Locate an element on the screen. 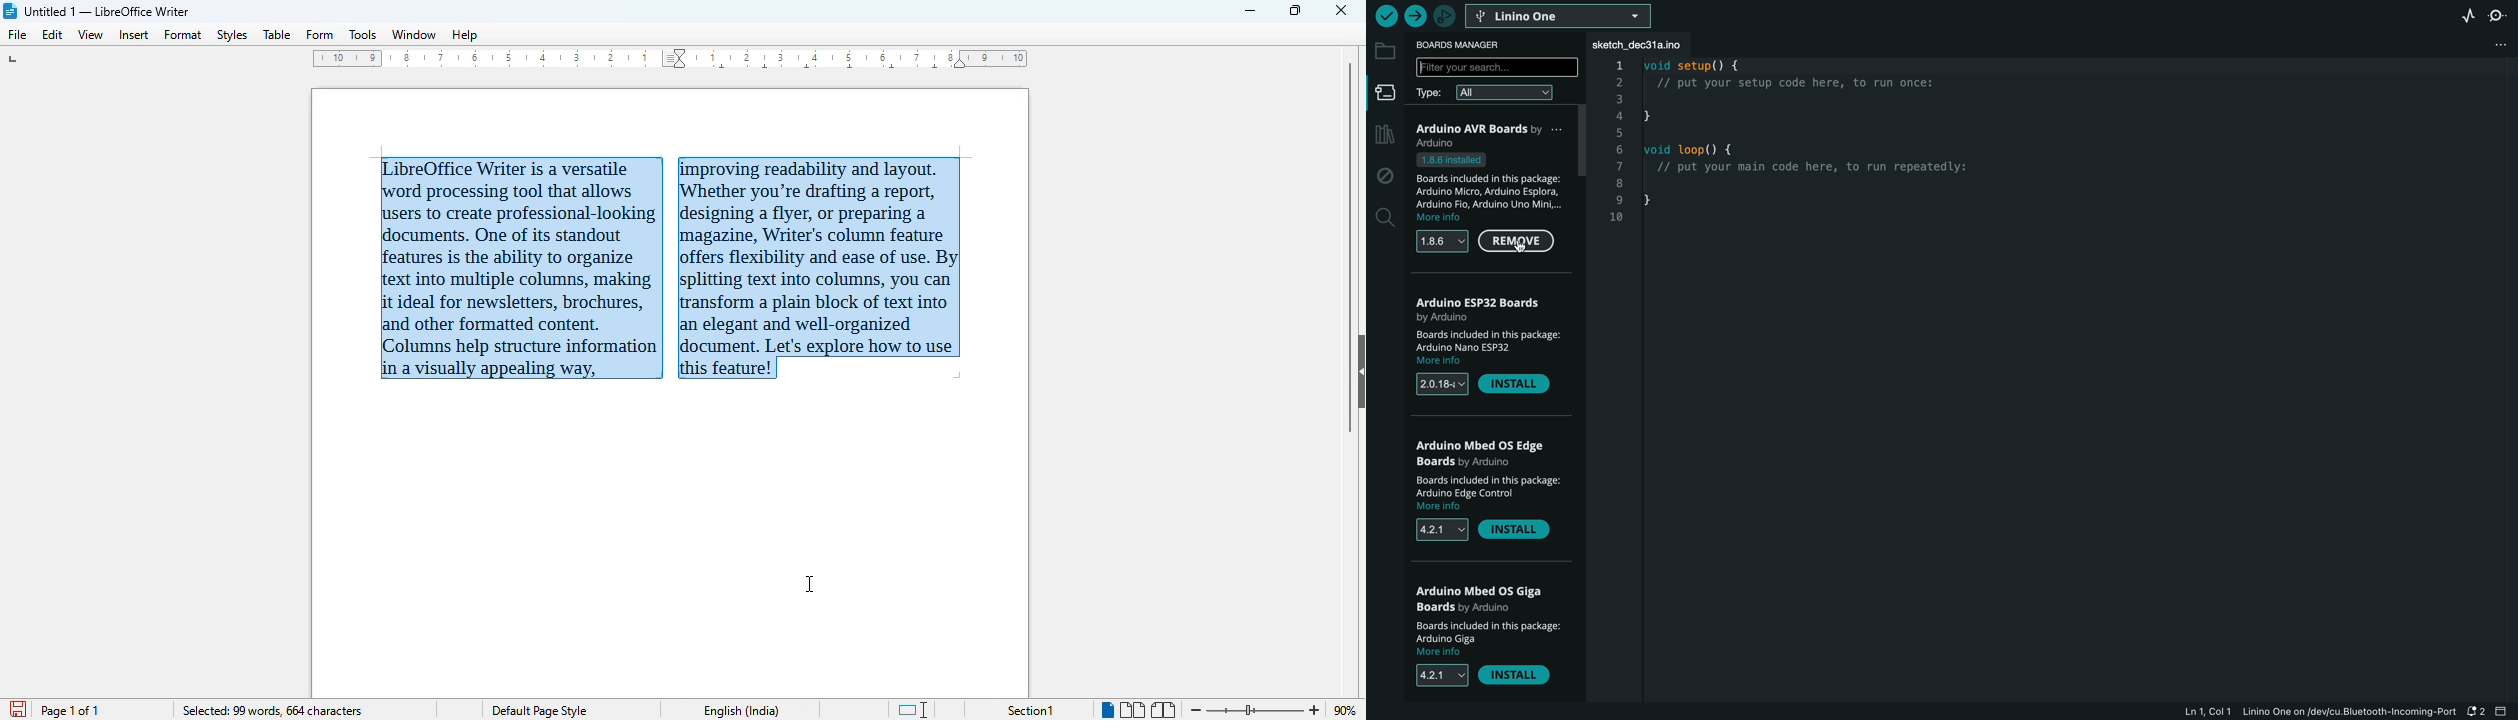 The height and width of the screenshot is (728, 2520). ruler is located at coordinates (470, 60).